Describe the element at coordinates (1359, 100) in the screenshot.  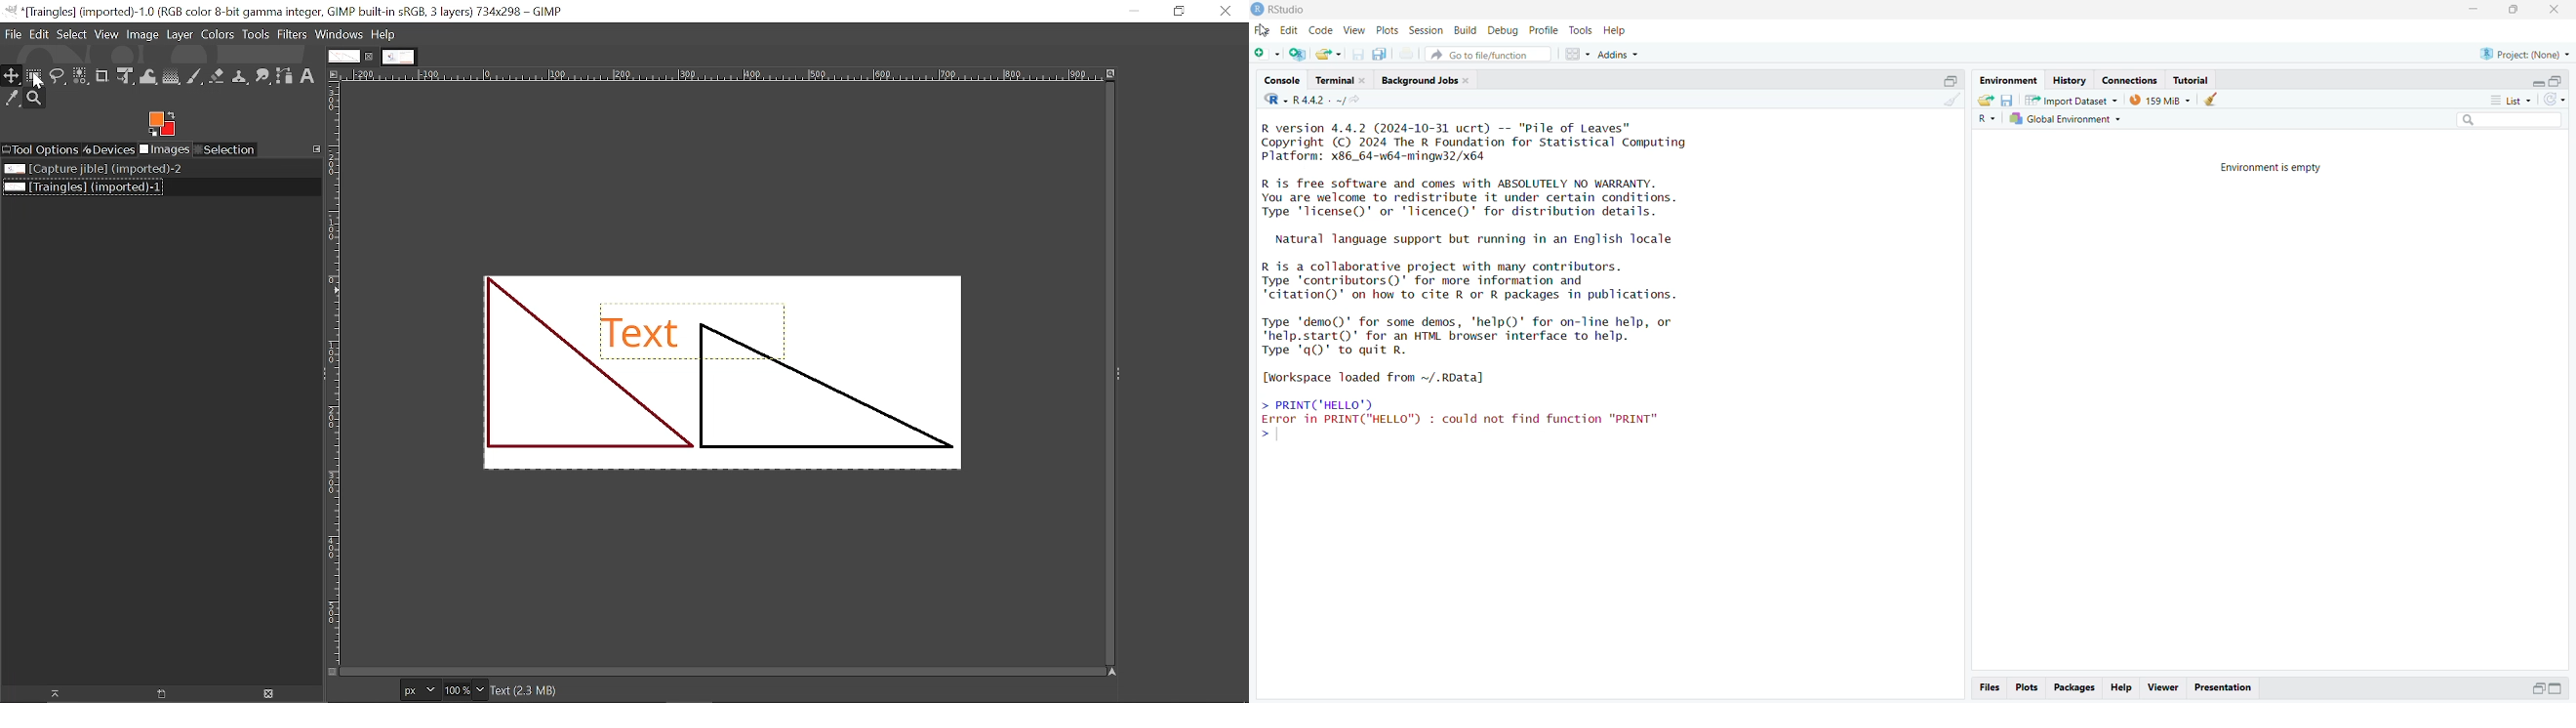
I see `view the current working directory` at that location.